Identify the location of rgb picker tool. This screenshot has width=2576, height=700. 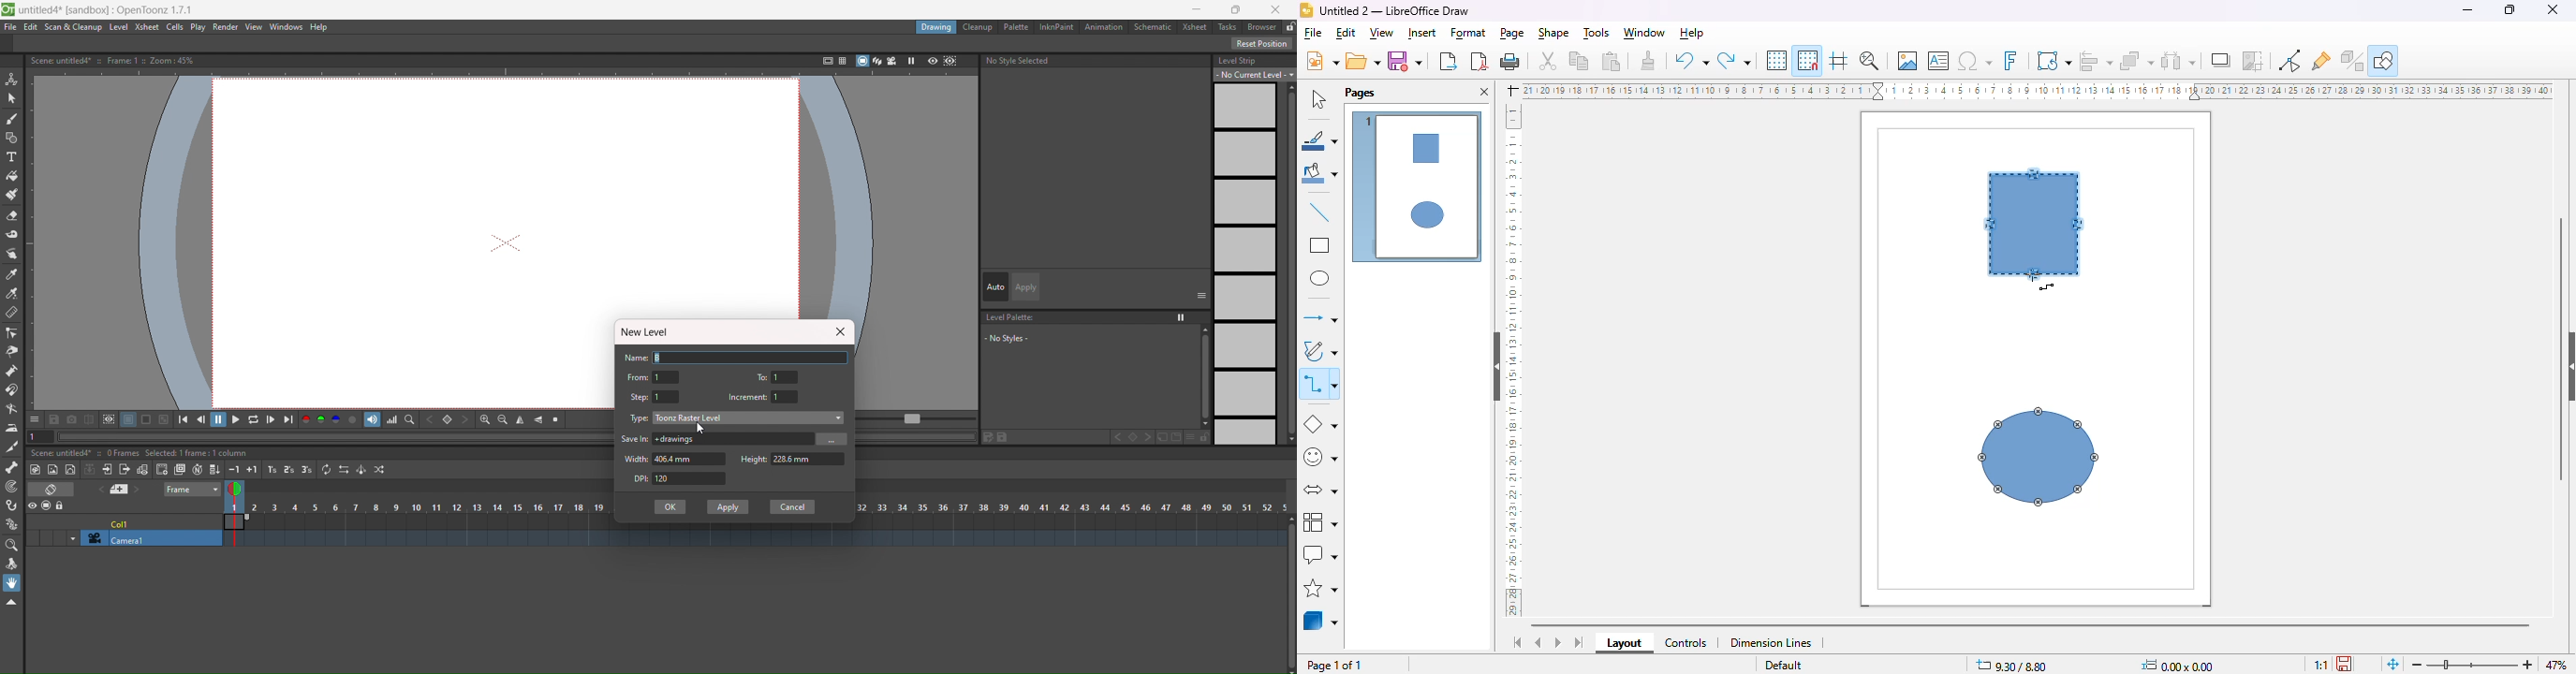
(11, 294).